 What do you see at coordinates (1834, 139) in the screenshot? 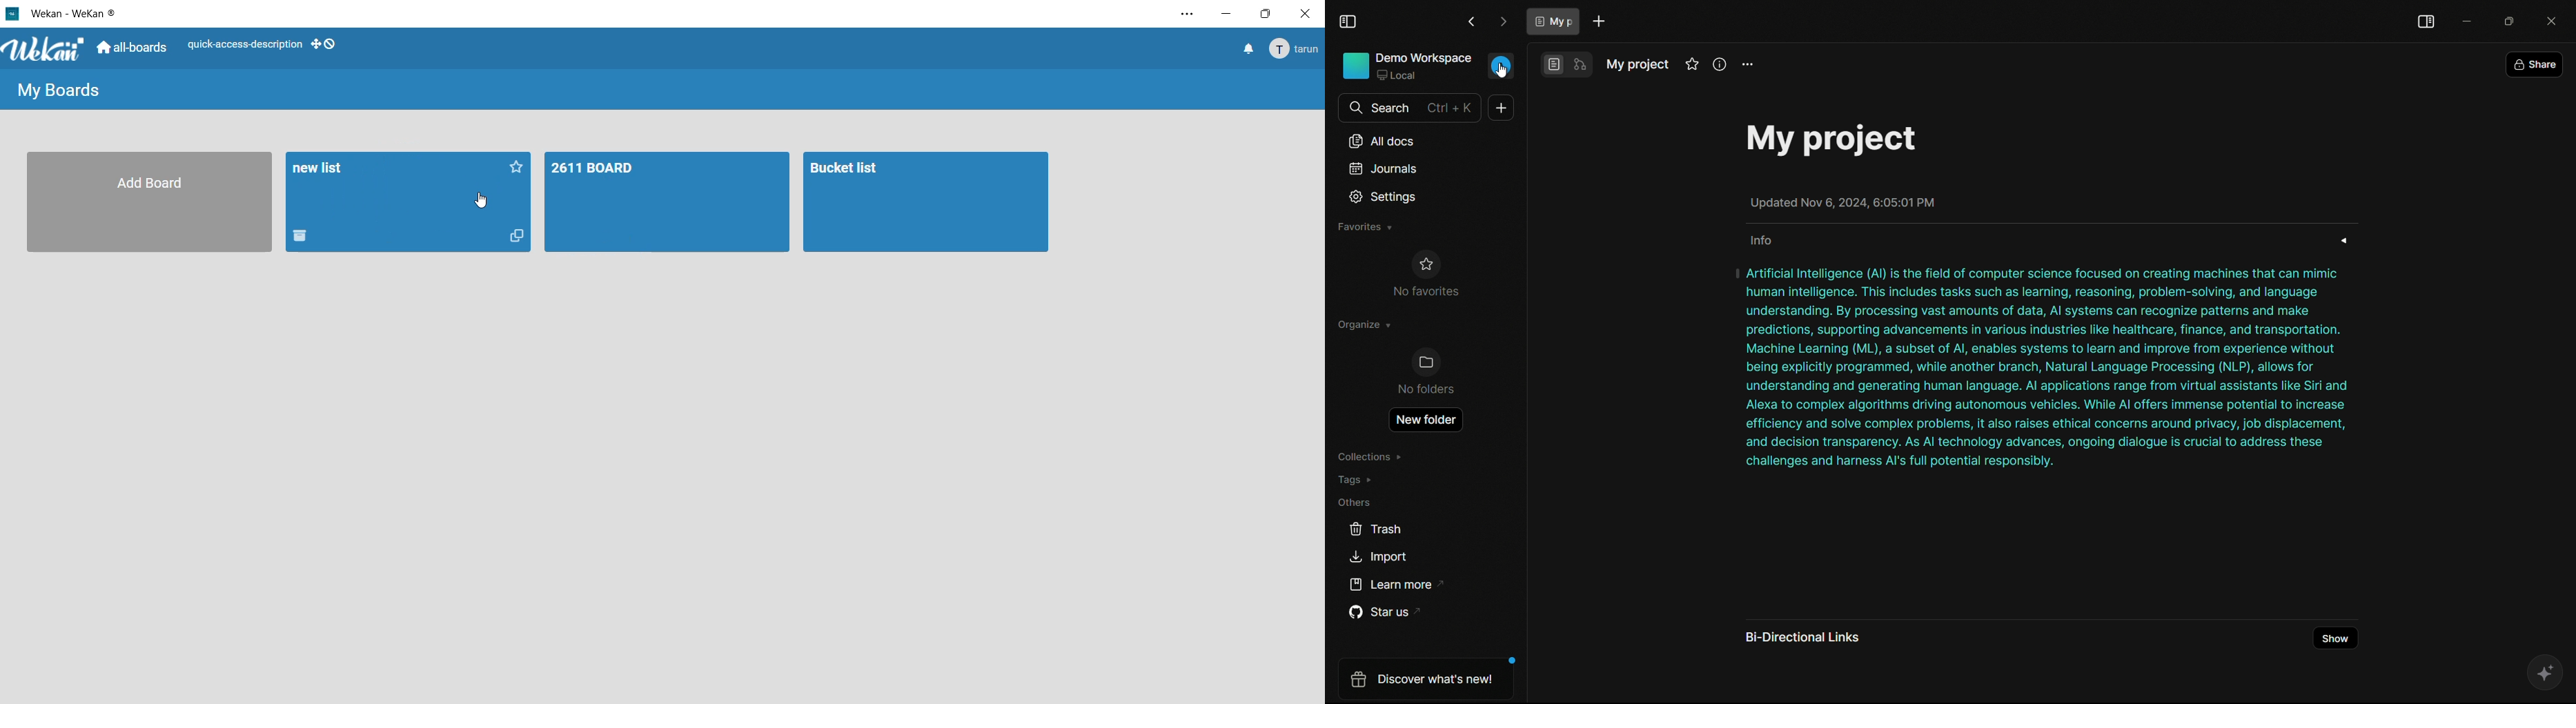
I see `My project` at bounding box center [1834, 139].